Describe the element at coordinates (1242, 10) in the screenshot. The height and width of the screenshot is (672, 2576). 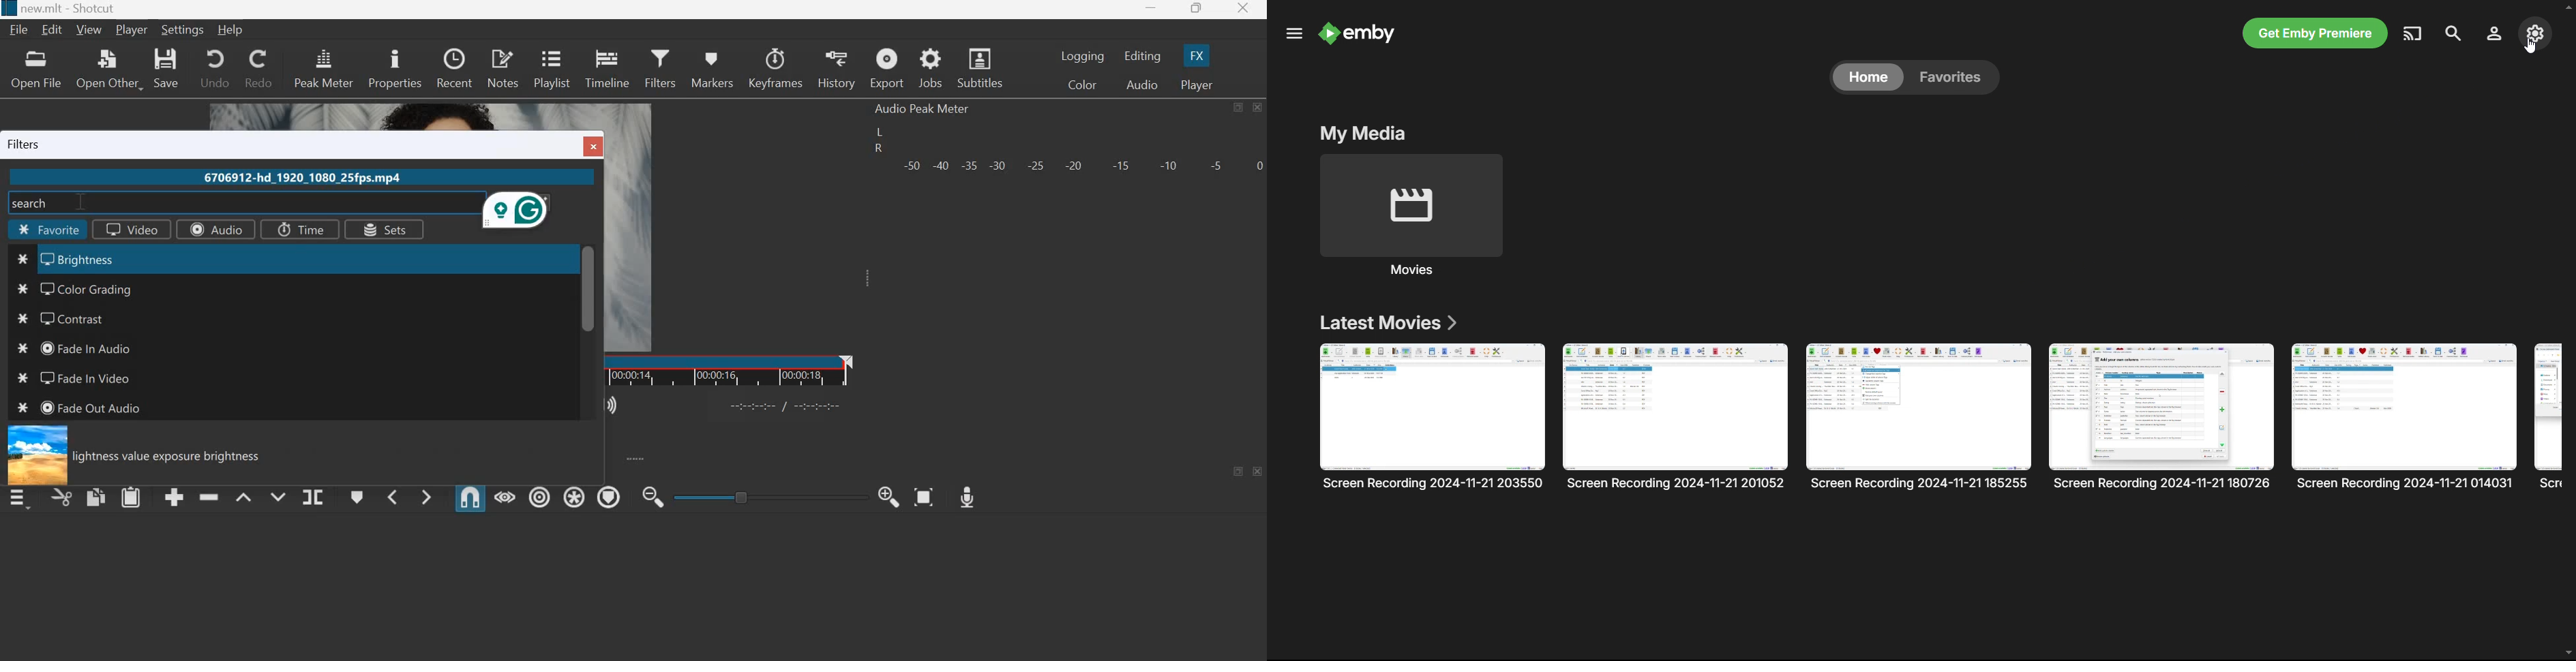
I see `close` at that location.